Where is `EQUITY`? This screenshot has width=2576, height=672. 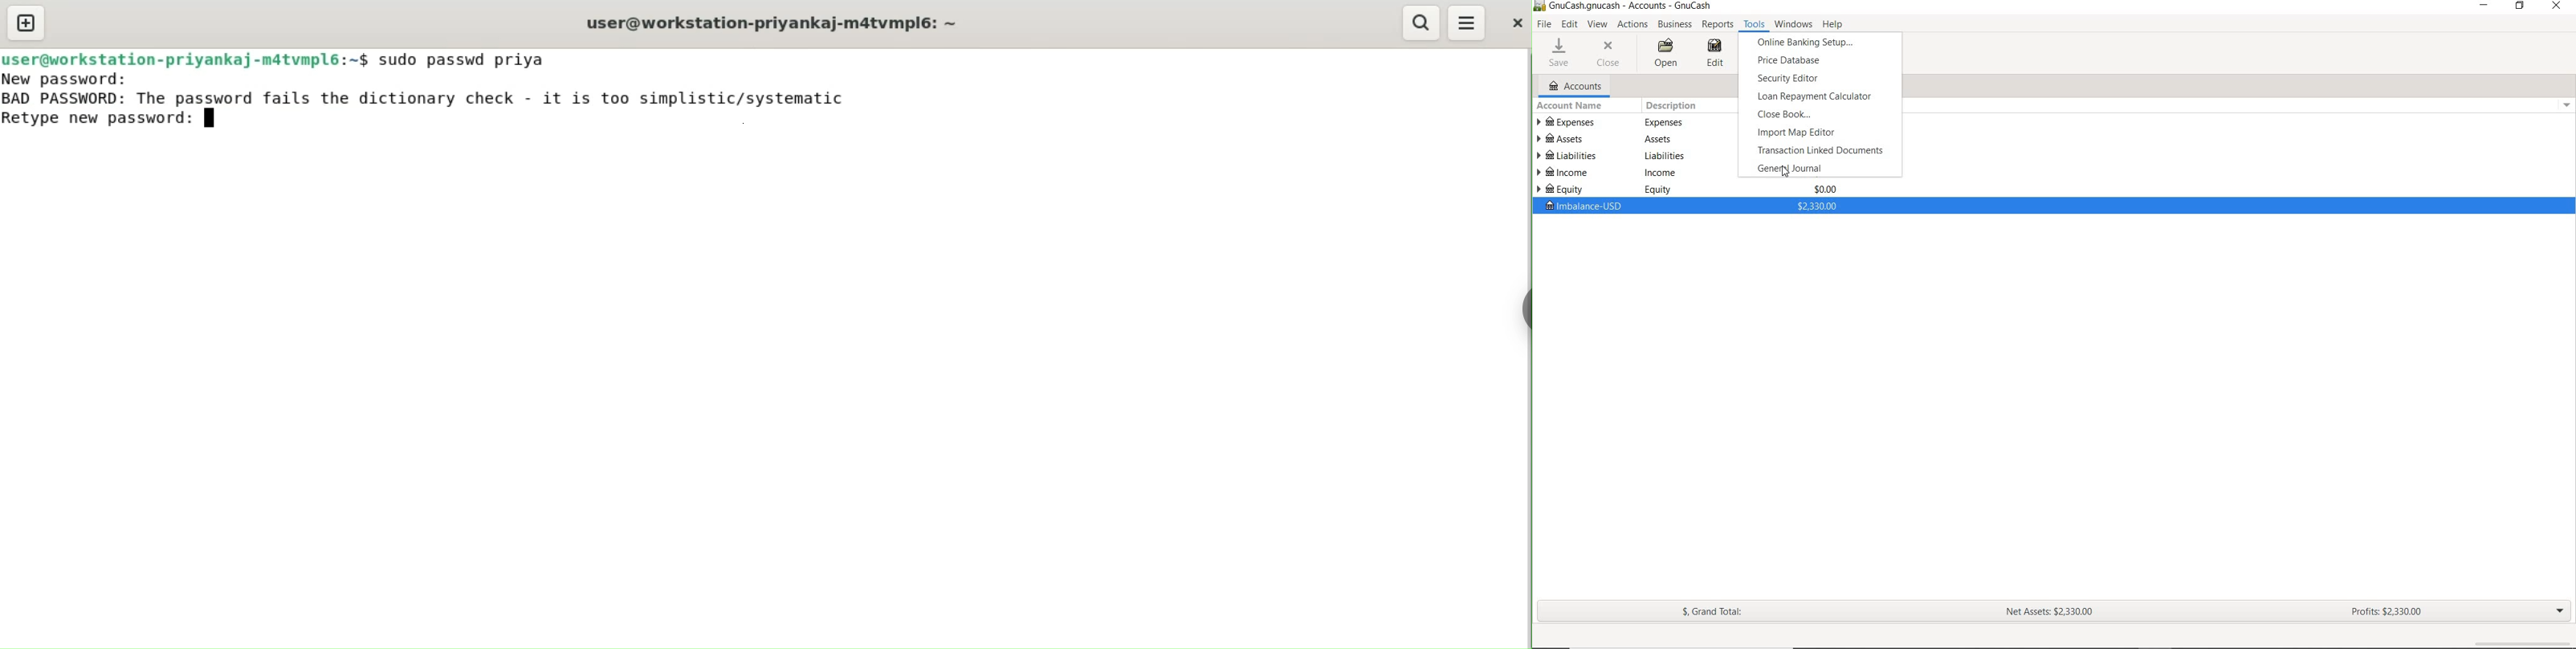 EQUITY is located at coordinates (1686, 189).